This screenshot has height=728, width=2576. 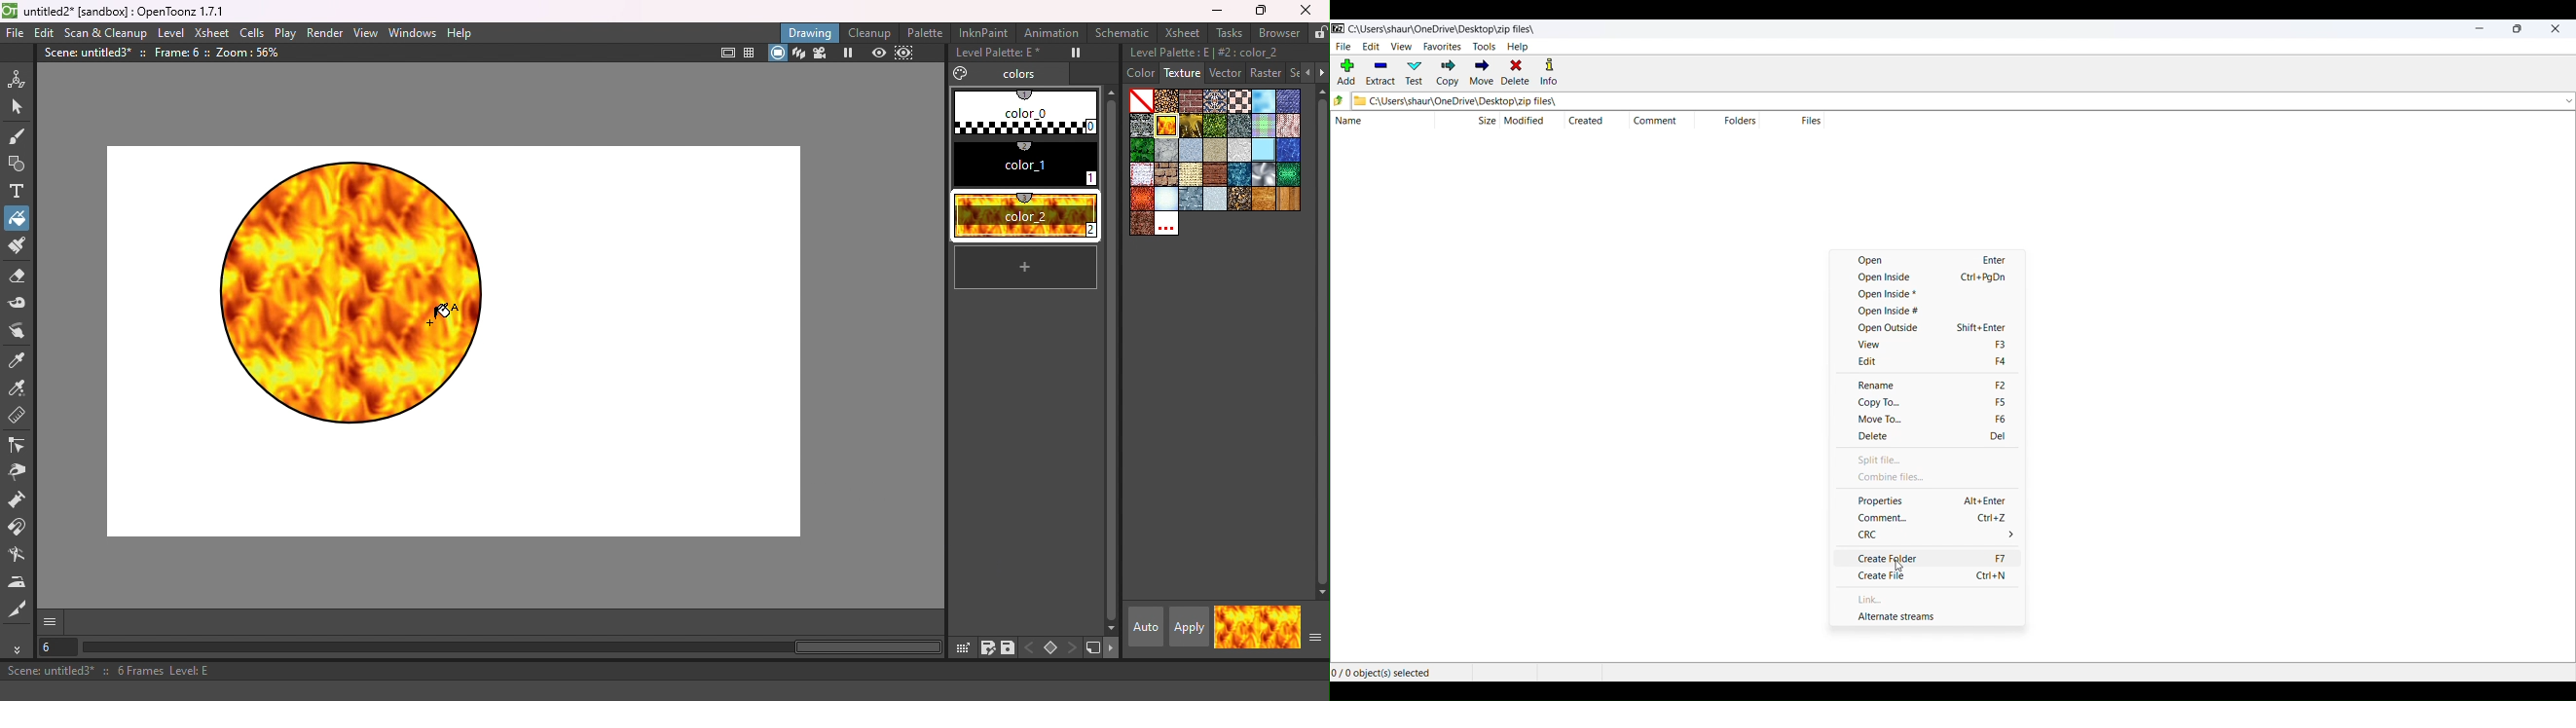 What do you see at coordinates (1939, 437) in the screenshot?
I see `DELETE` at bounding box center [1939, 437].